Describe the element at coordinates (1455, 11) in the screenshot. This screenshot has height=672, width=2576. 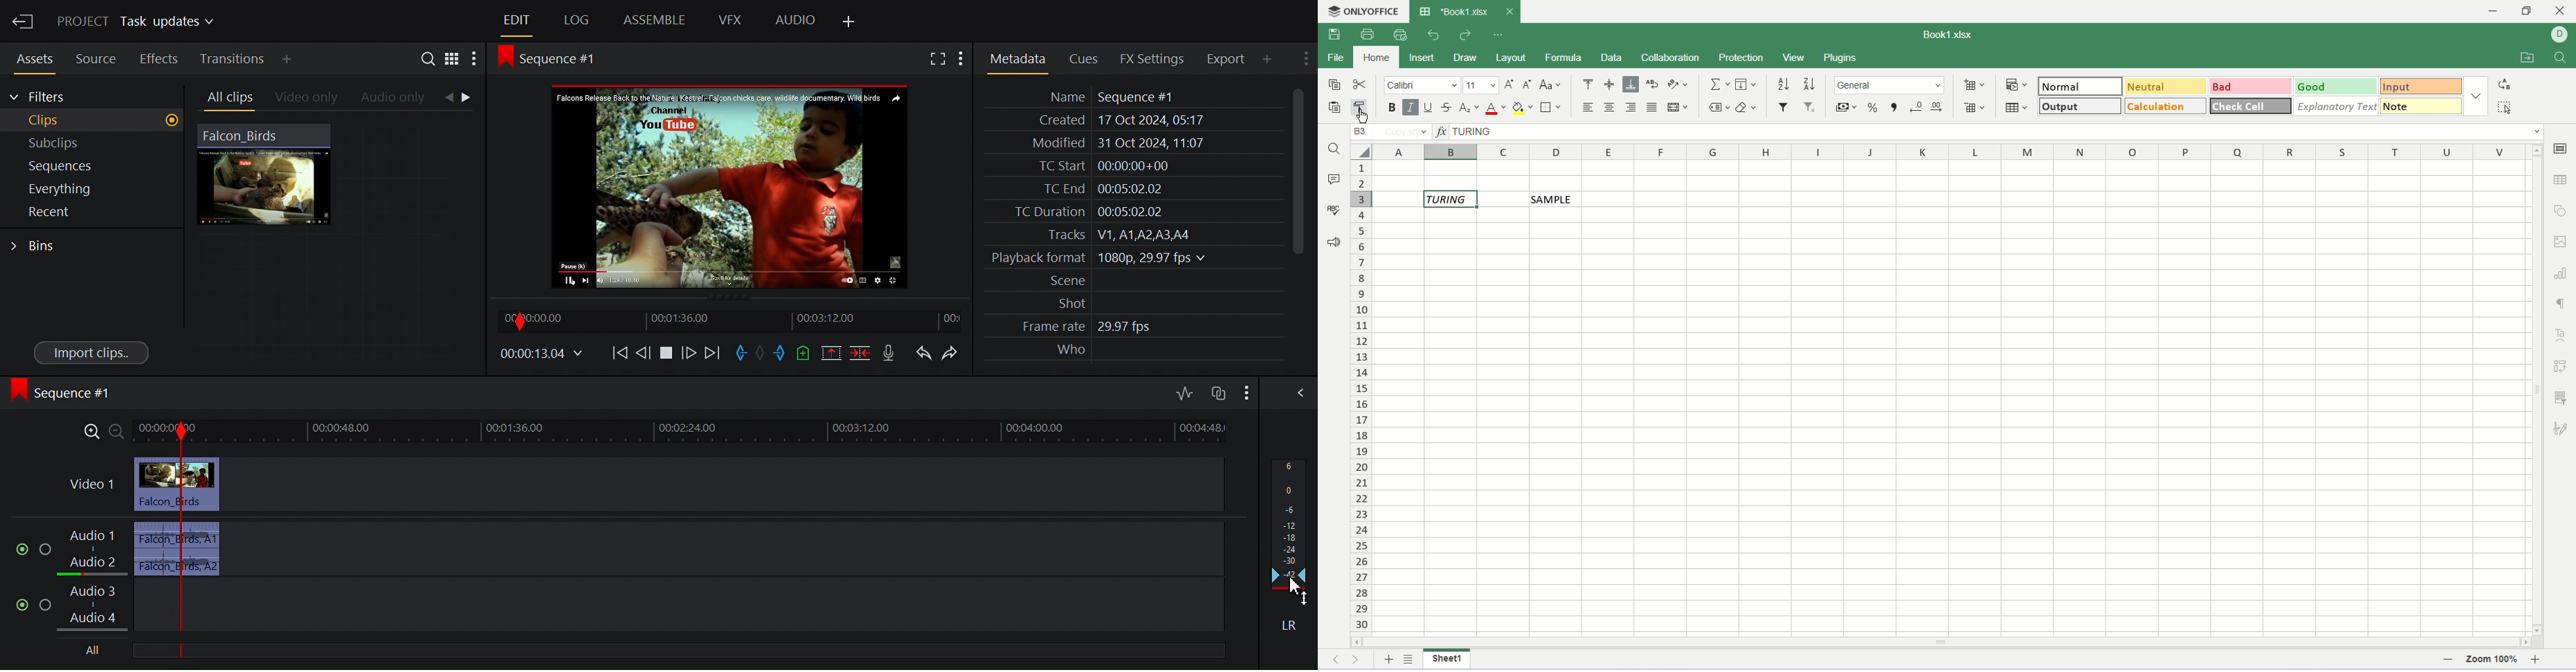
I see `sheet tab` at that location.